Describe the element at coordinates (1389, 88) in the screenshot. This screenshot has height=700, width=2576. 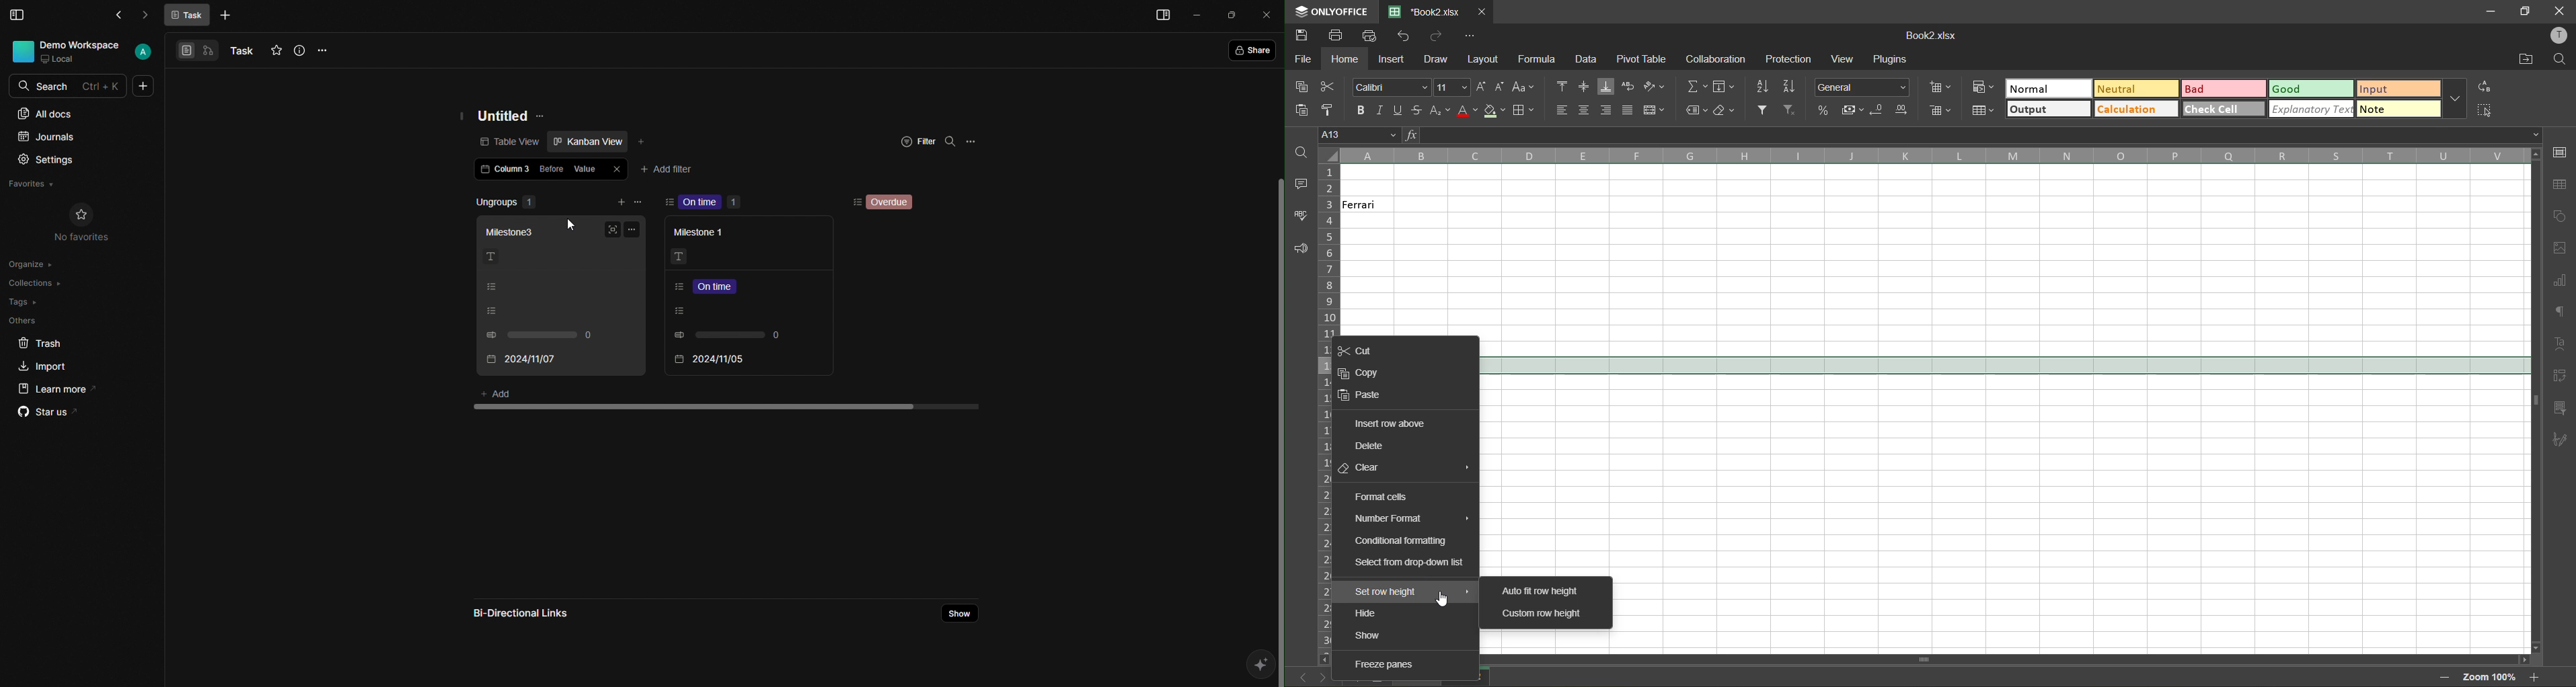
I see `font style` at that location.